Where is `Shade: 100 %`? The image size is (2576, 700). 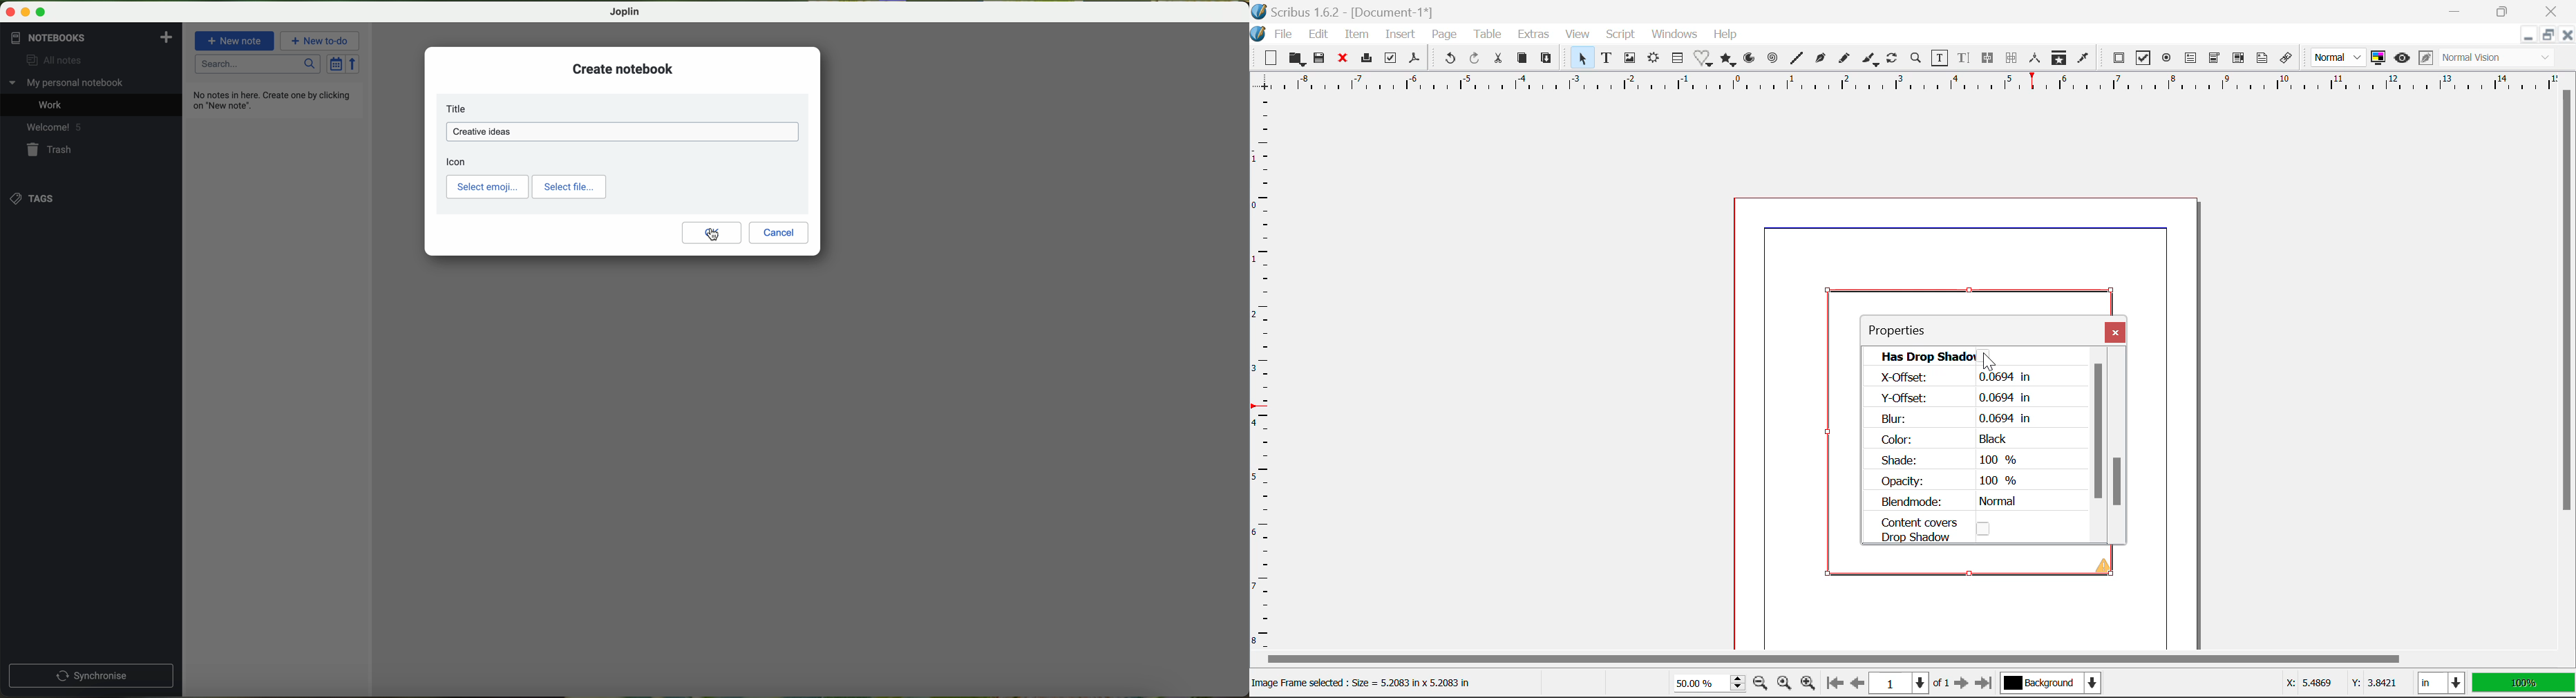 Shade: 100 % is located at coordinates (1950, 460).